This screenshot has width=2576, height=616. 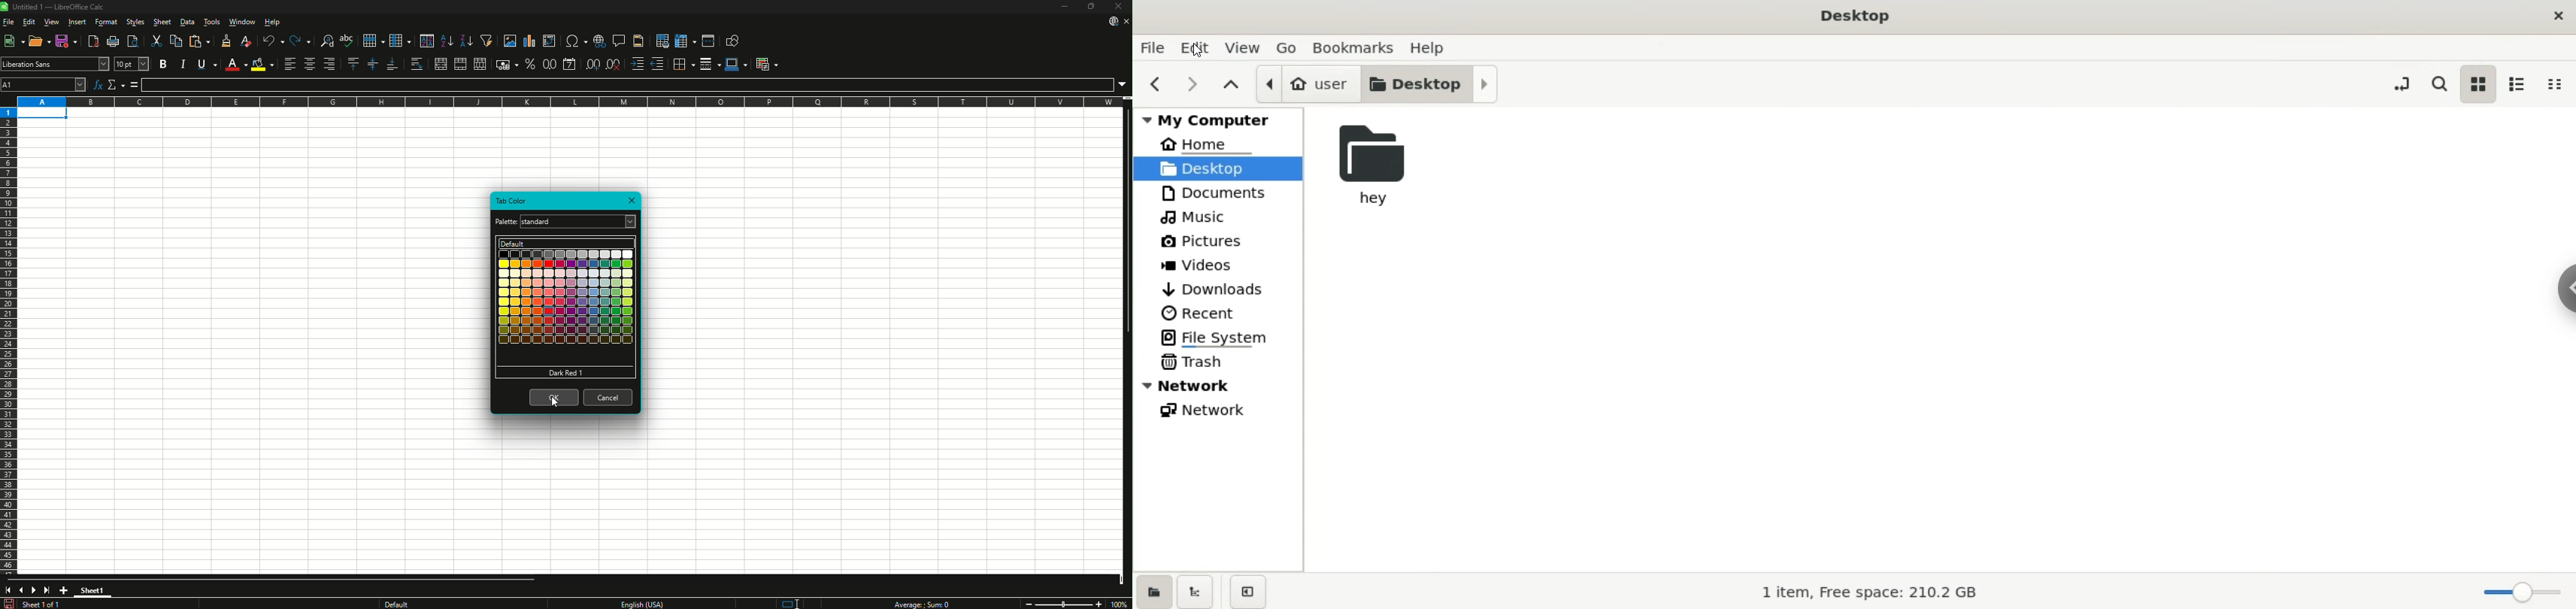 I want to click on Headers and Footers, so click(x=640, y=41).